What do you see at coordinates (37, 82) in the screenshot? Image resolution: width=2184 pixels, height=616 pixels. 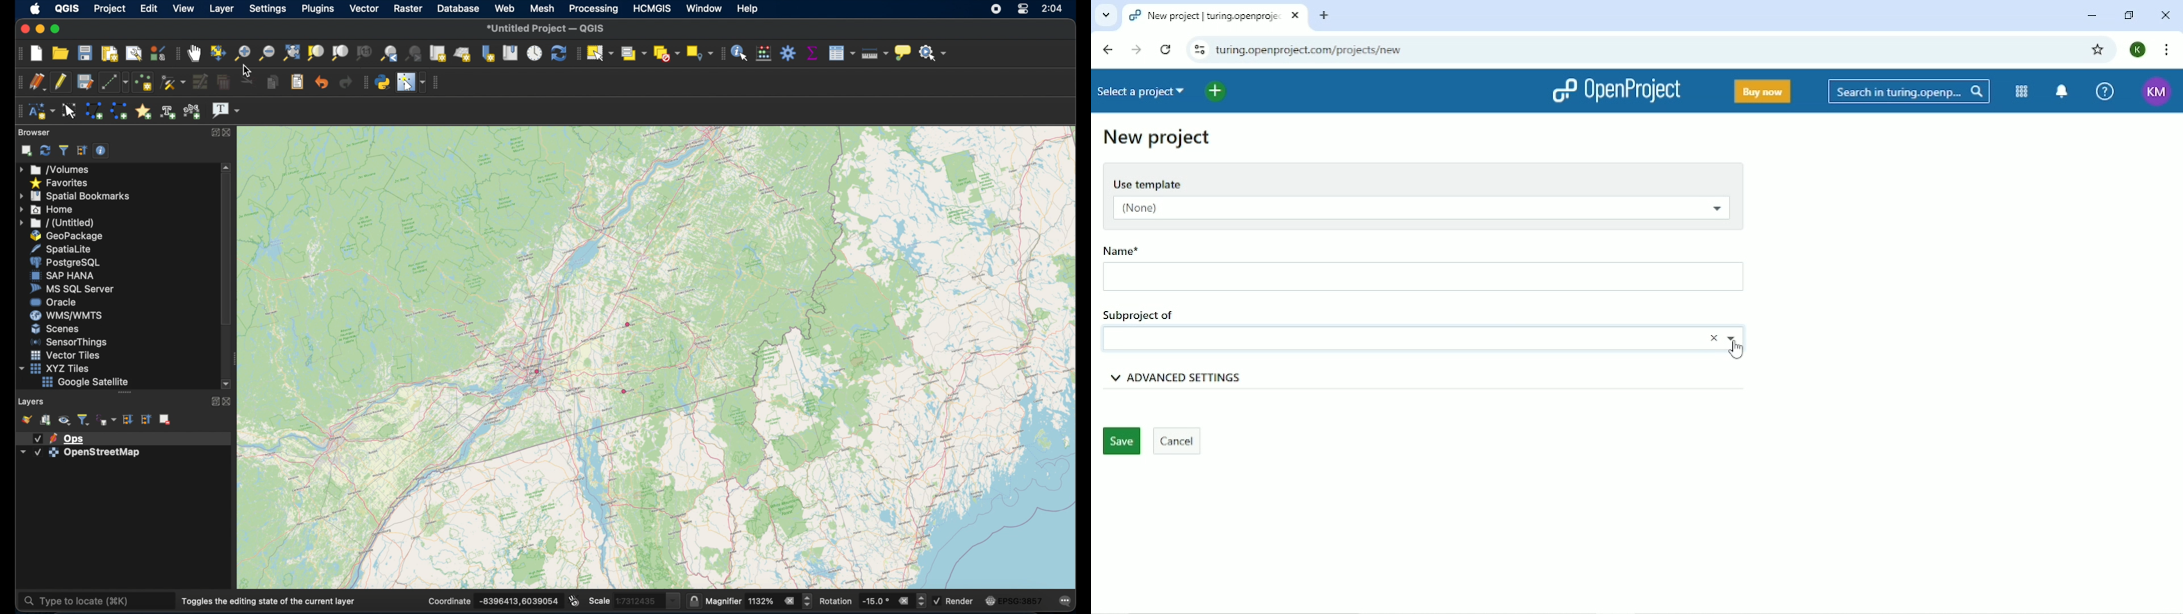 I see `current edits` at bounding box center [37, 82].